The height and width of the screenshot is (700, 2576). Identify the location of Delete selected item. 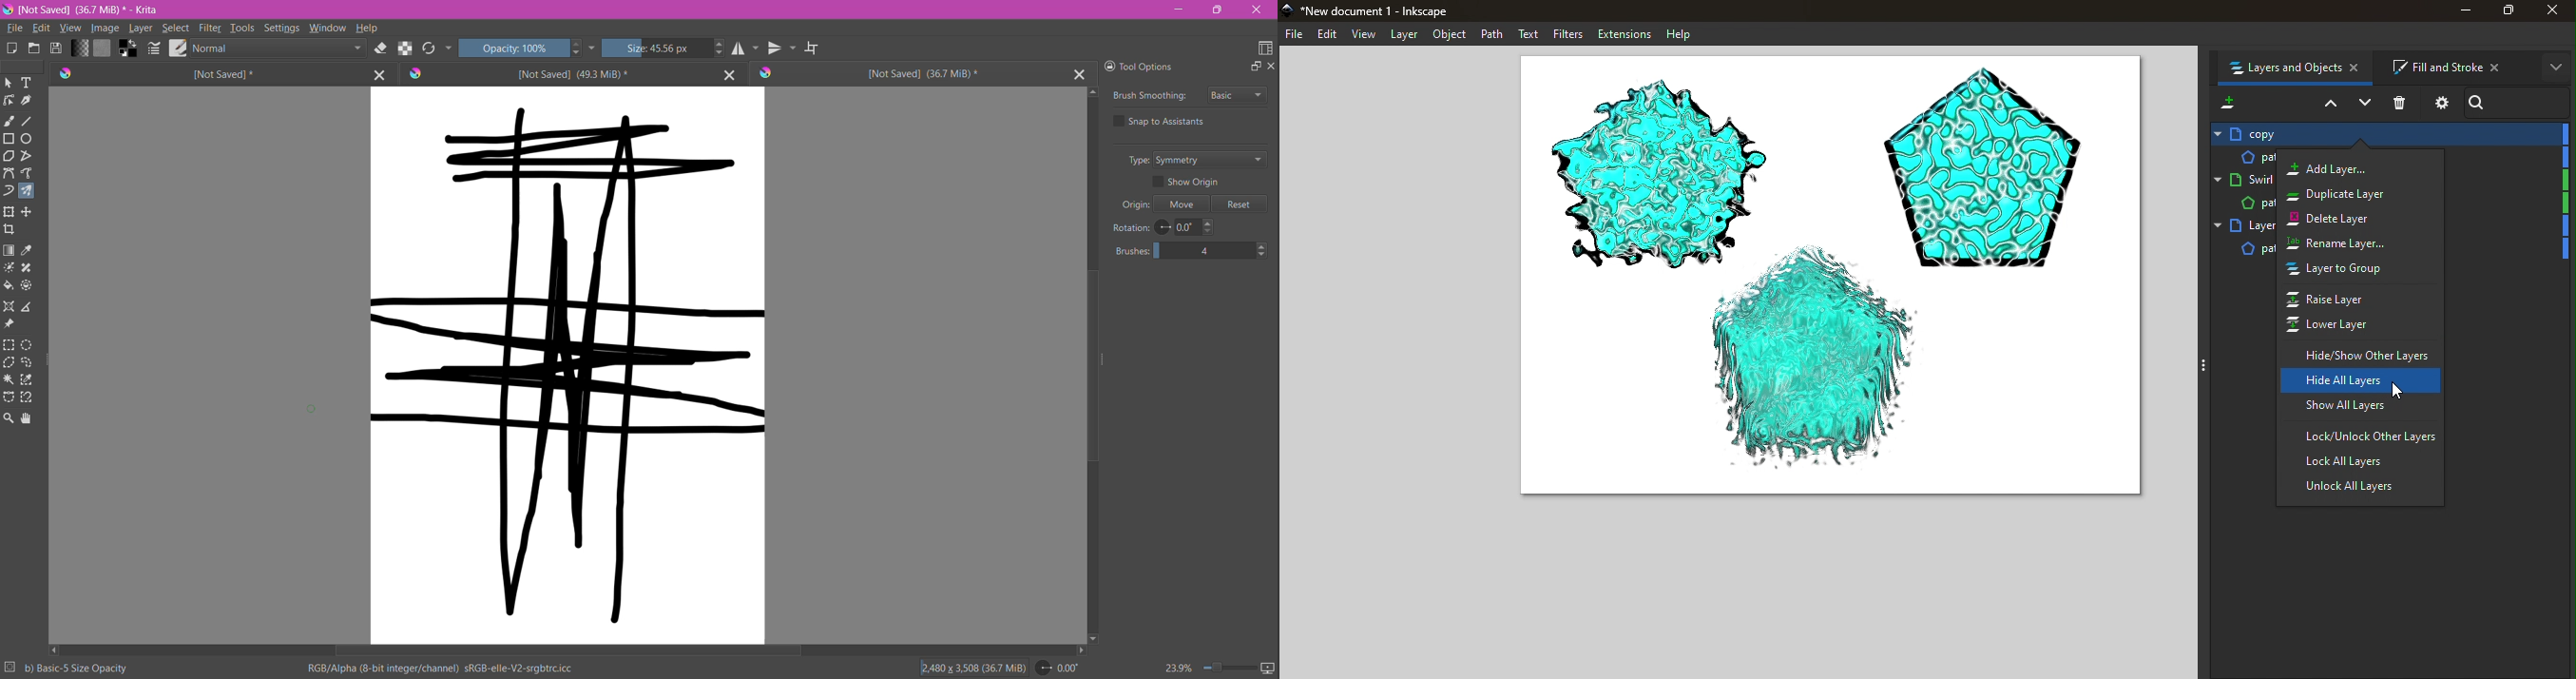
(2401, 104).